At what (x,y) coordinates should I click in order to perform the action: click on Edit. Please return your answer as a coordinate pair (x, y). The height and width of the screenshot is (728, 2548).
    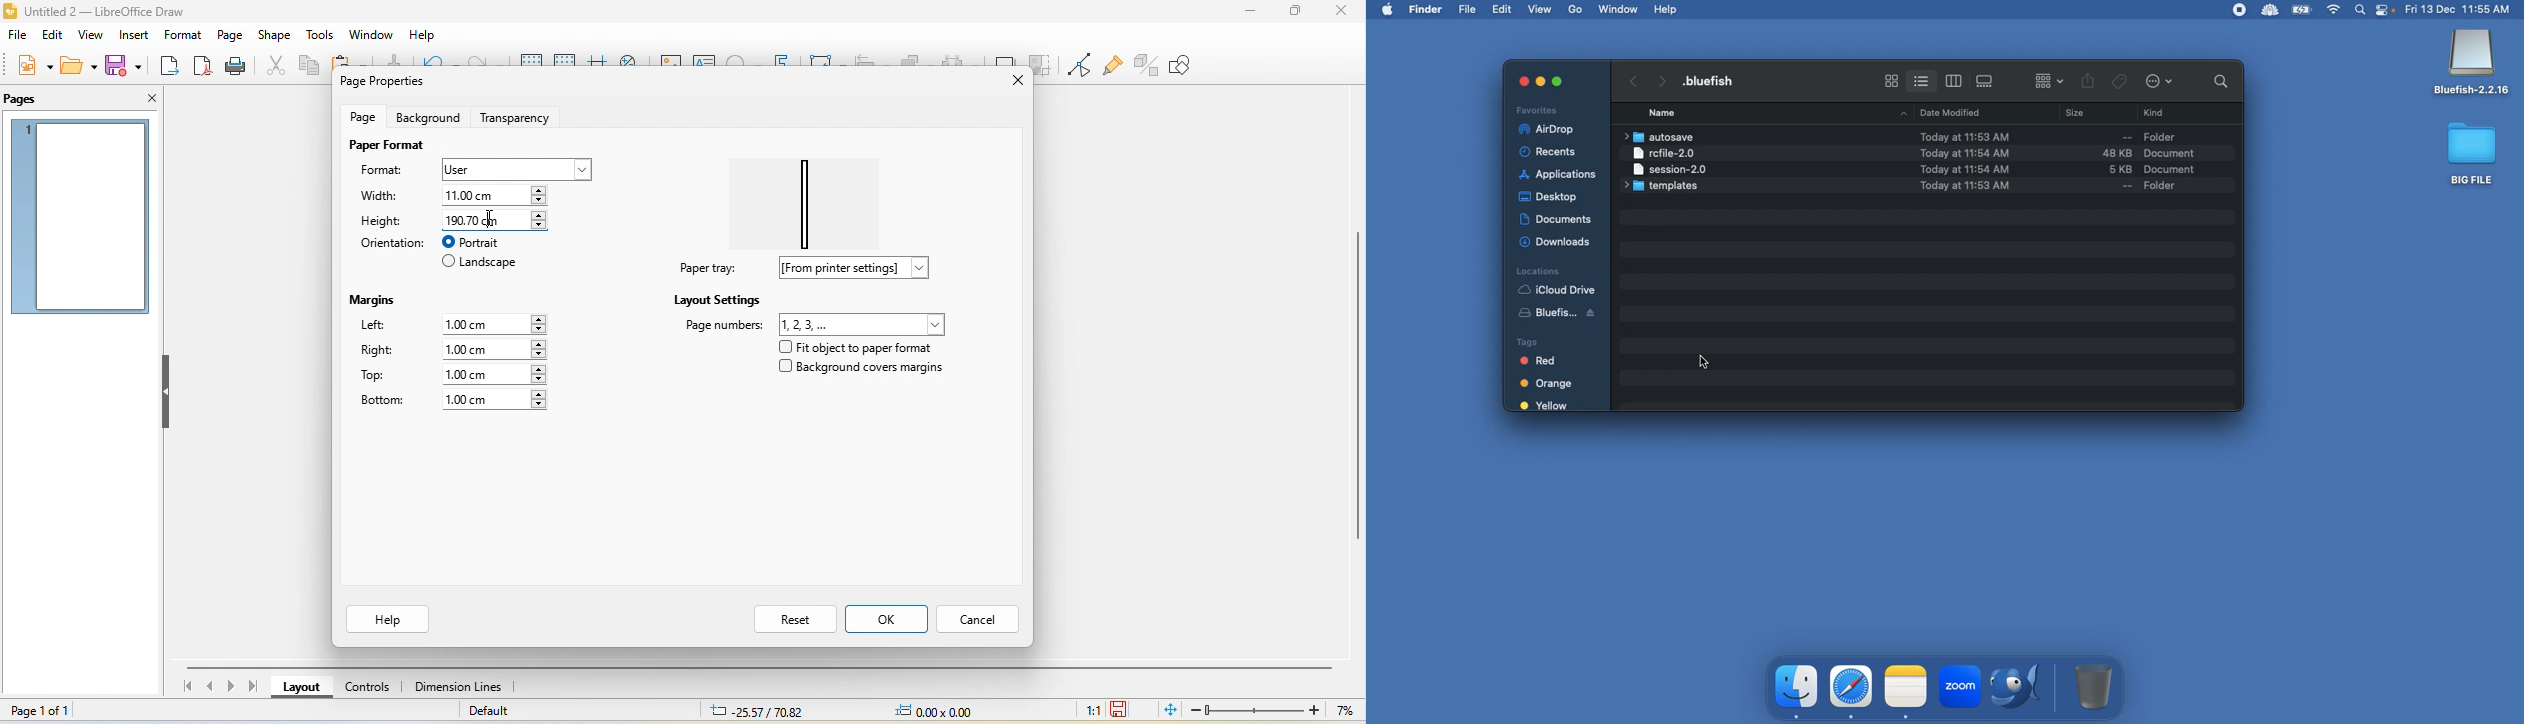
    Looking at the image, I should click on (1504, 9).